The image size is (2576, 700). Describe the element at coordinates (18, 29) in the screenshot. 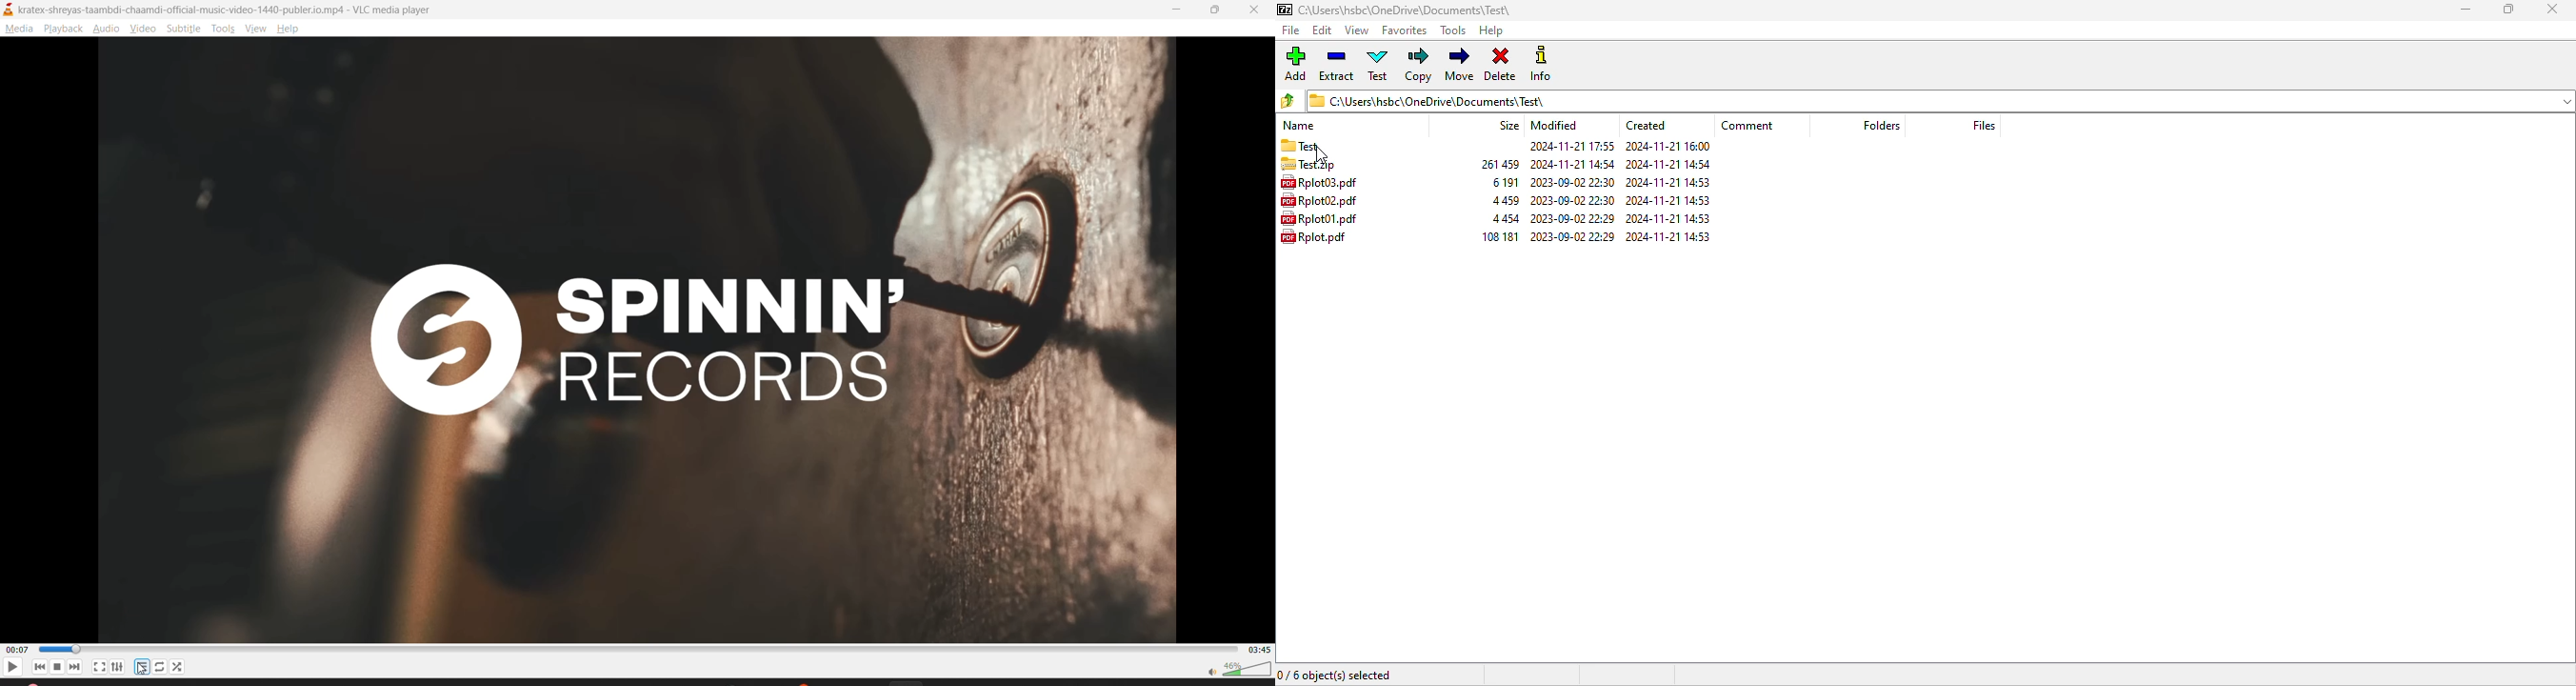

I see `media` at that location.